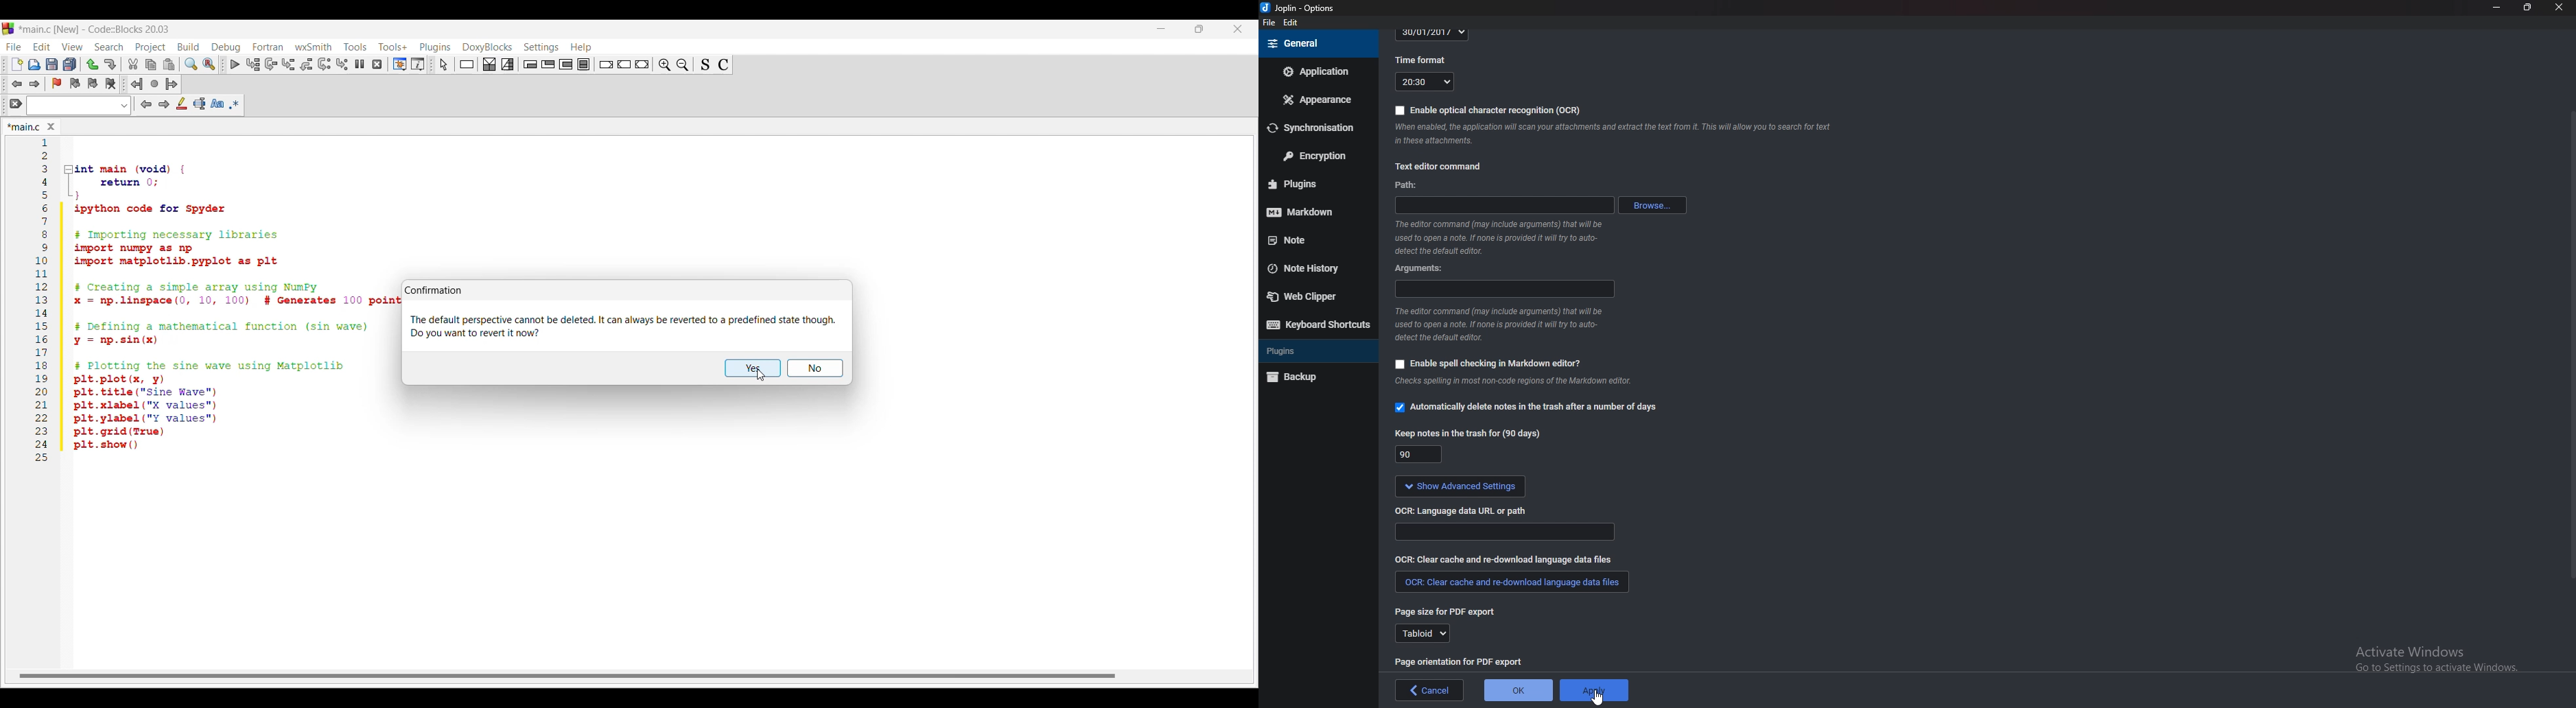 The height and width of the screenshot is (728, 2576). What do you see at coordinates (1448, 165) in the screenshot?
I see `Text editor command` at bounding box center [1448, 165].